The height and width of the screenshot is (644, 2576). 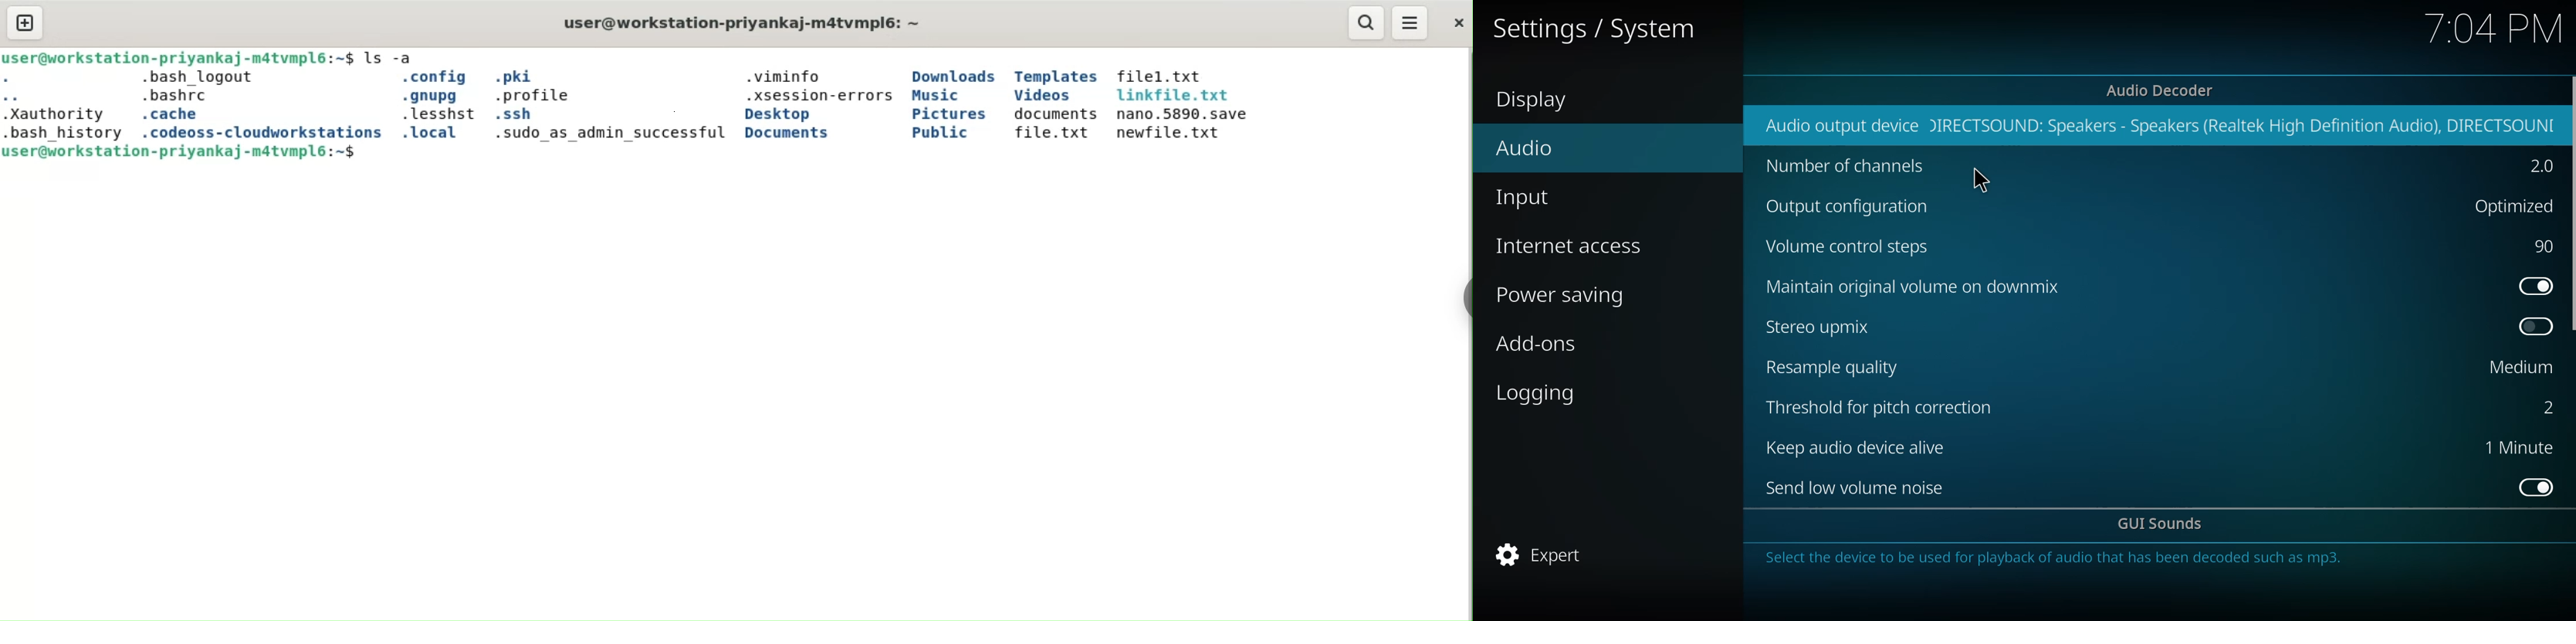 I want to click on cursor, so click(x=1983, y=181).